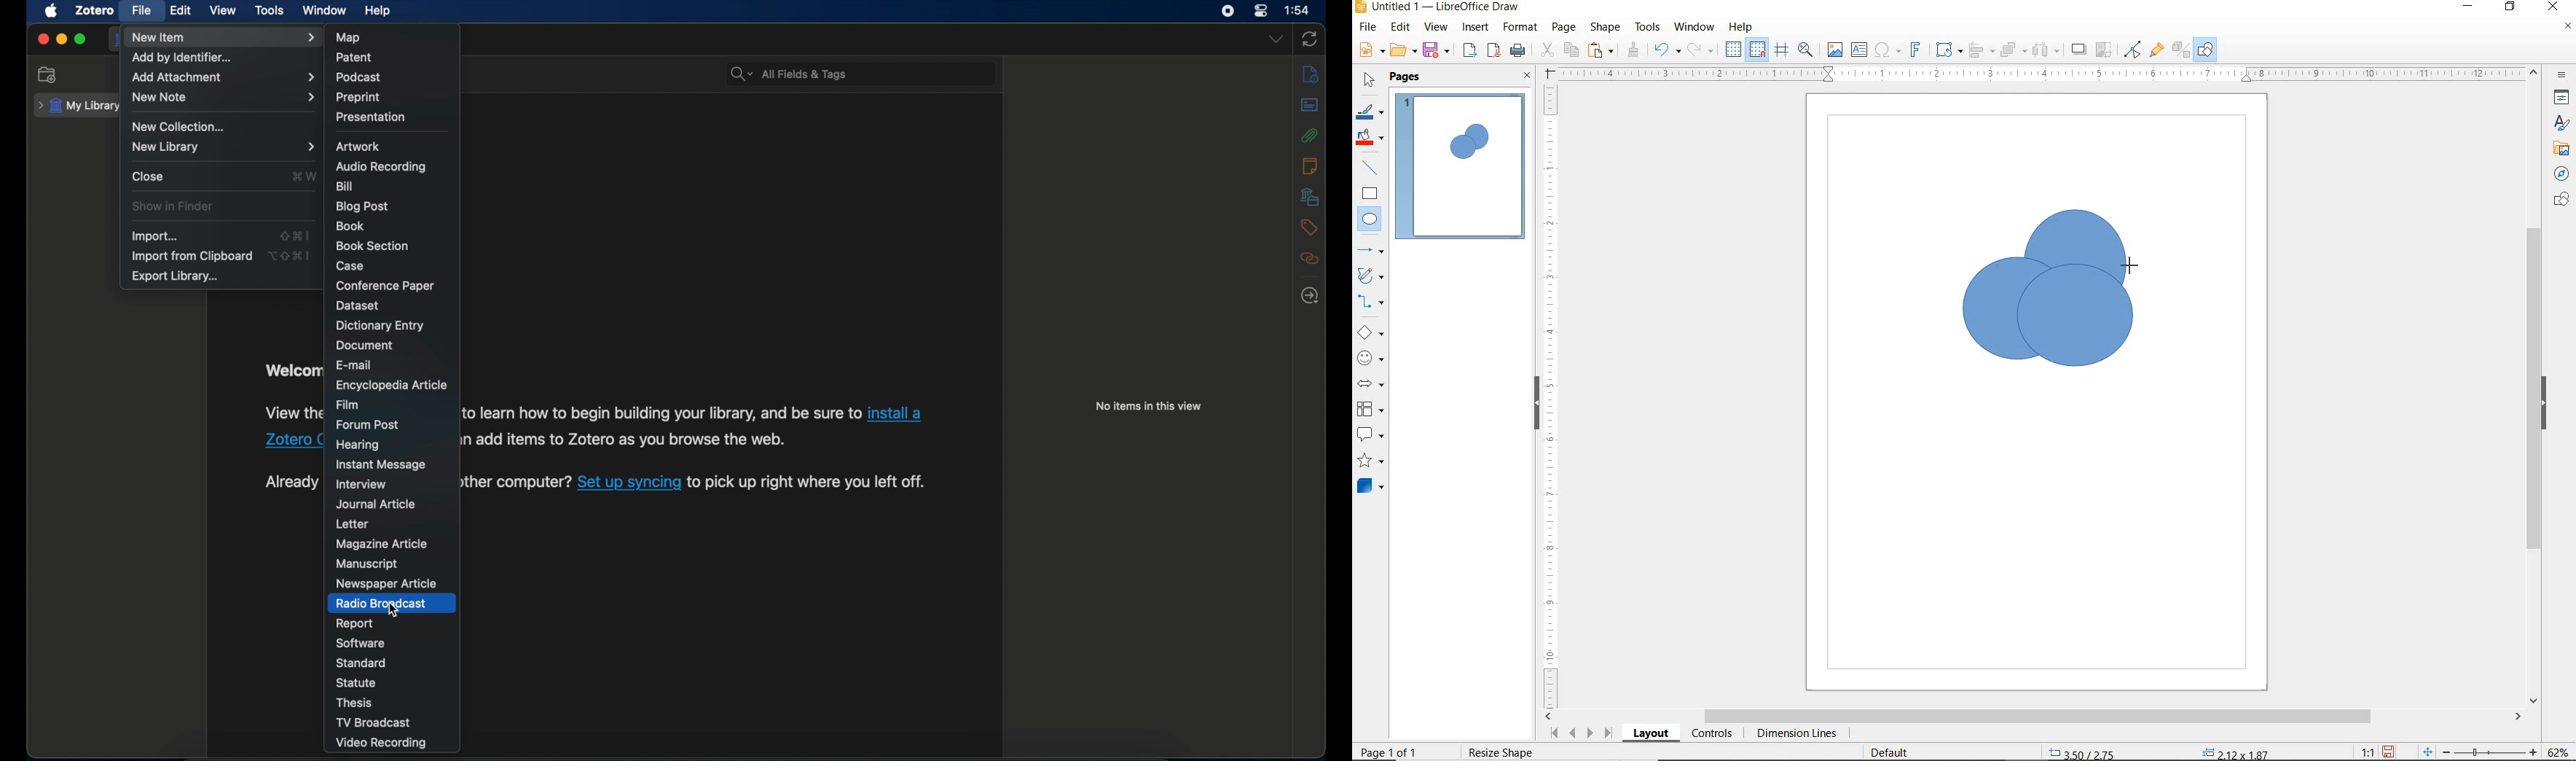 The height and width of the screenshot is (784, 2576). I want to click on statue, so click(356, 682).